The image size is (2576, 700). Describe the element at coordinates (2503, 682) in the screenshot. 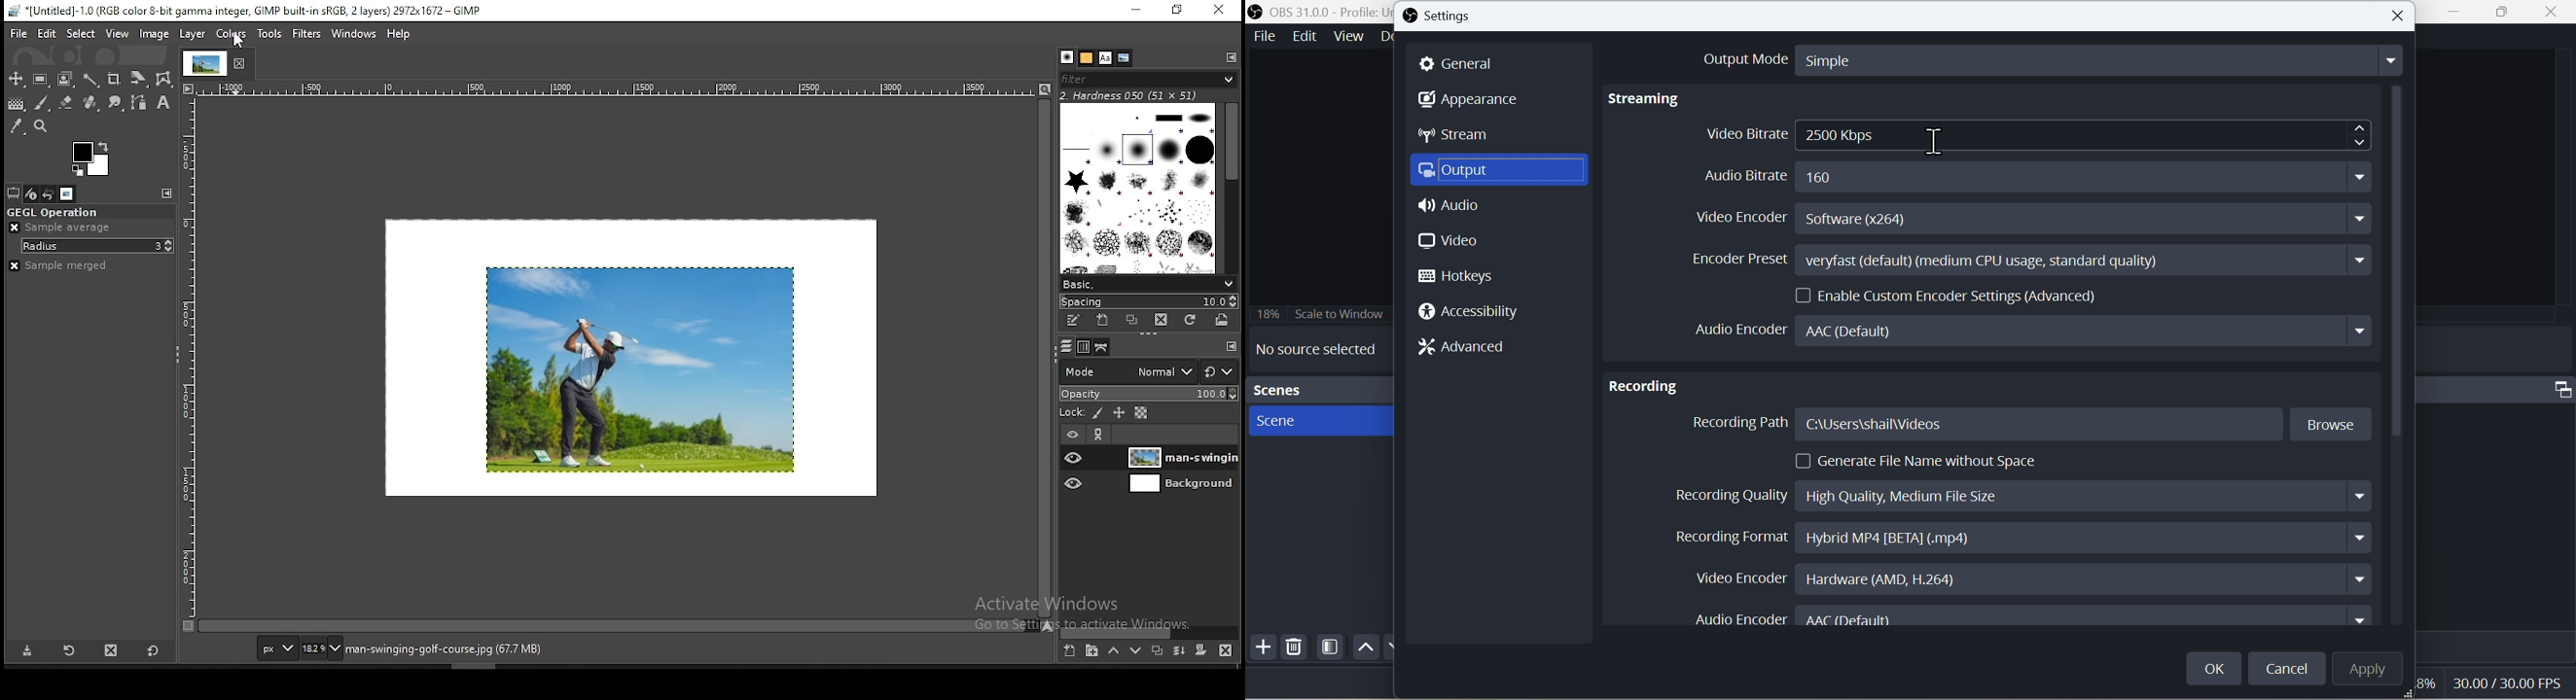

I see `30.00/30.00 FPS` at that location.